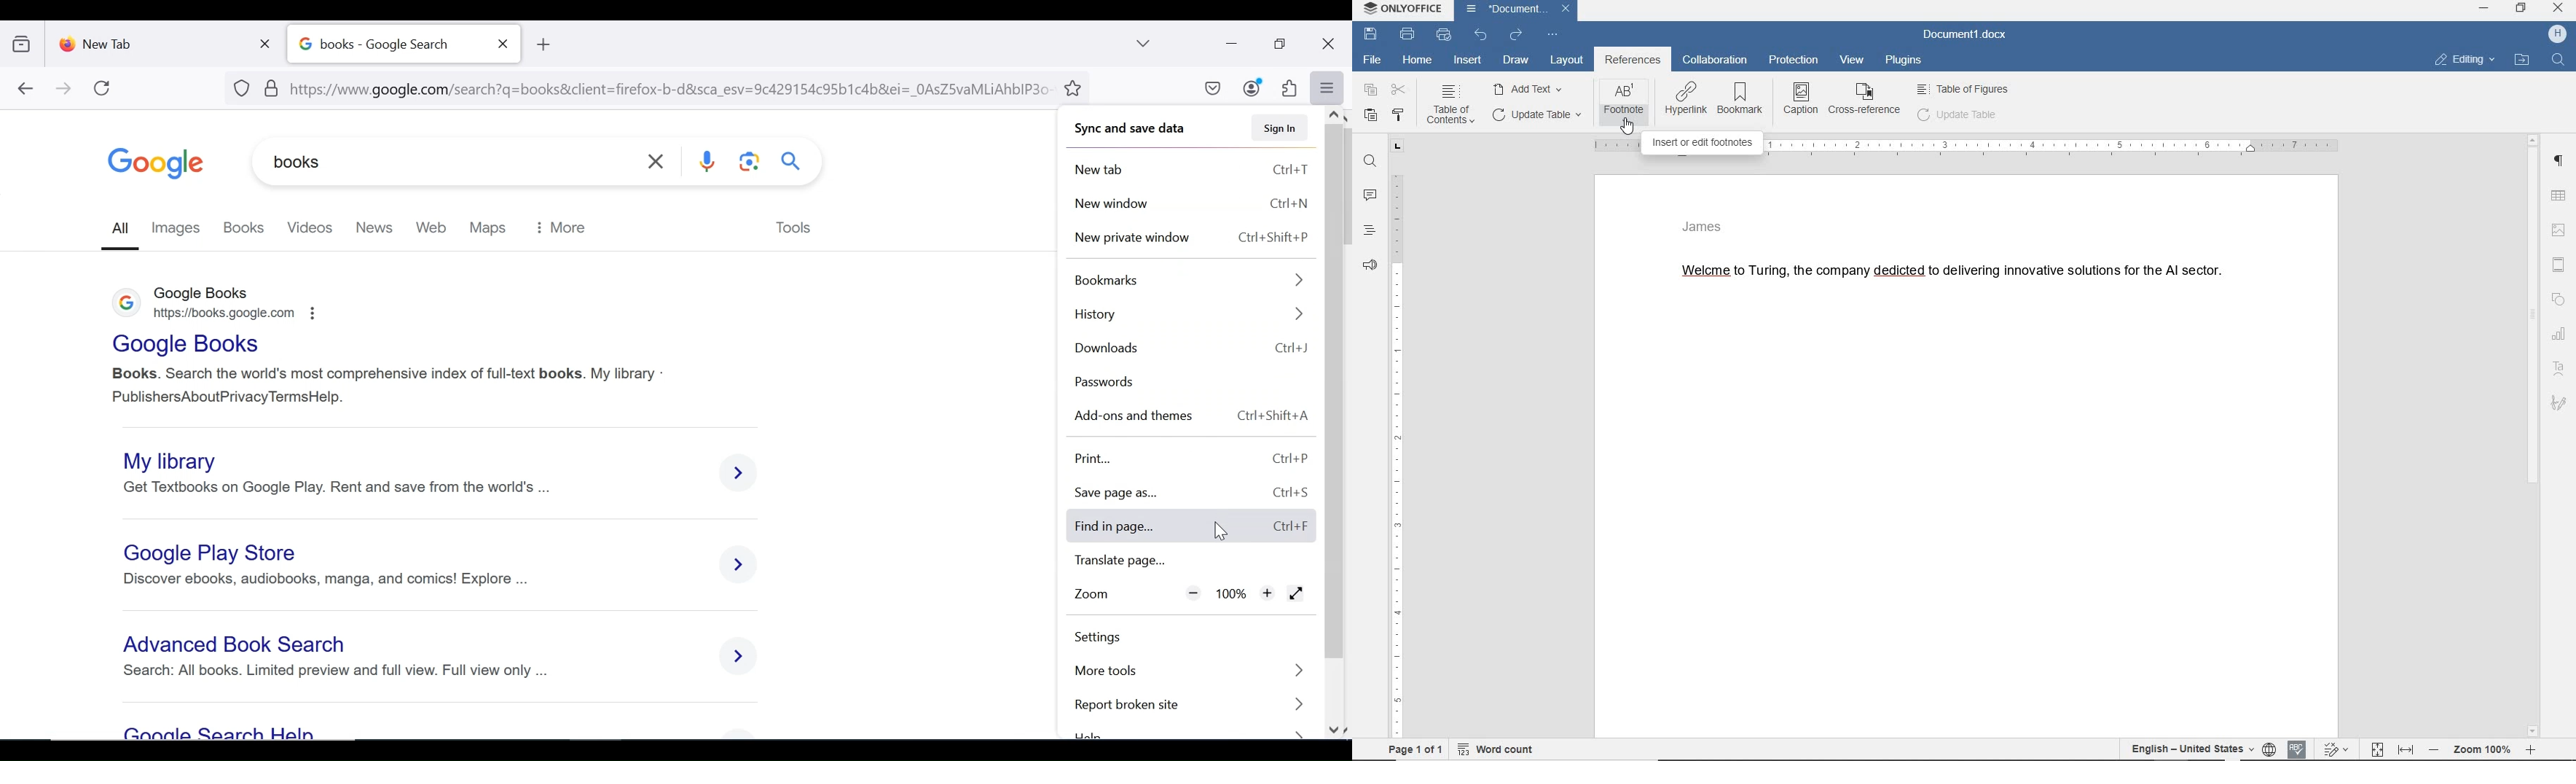 This screenshot has width=2576, height=784. What do you see at coordinates (1337, 426) in the screenshot?
I see `scroll bar` at bounding box center [1337, 426].